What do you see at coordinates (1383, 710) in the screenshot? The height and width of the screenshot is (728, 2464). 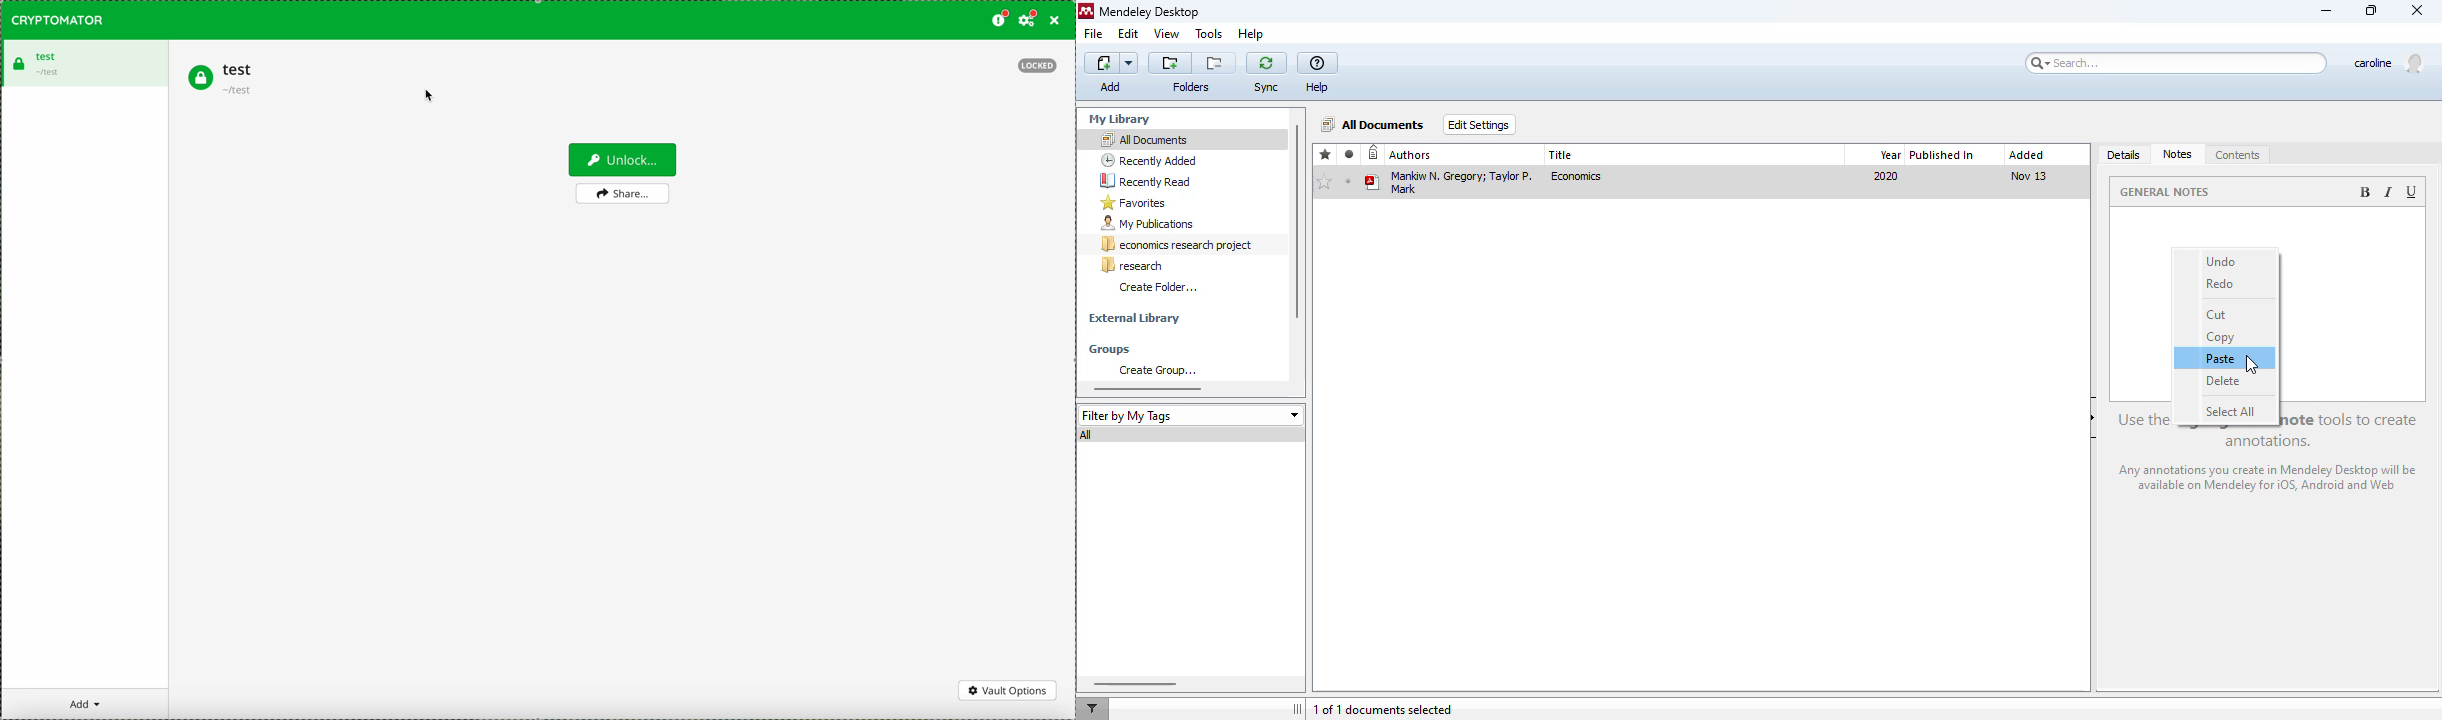 I see `1 of 1 documents selected` at bounding box center [1383, 710].